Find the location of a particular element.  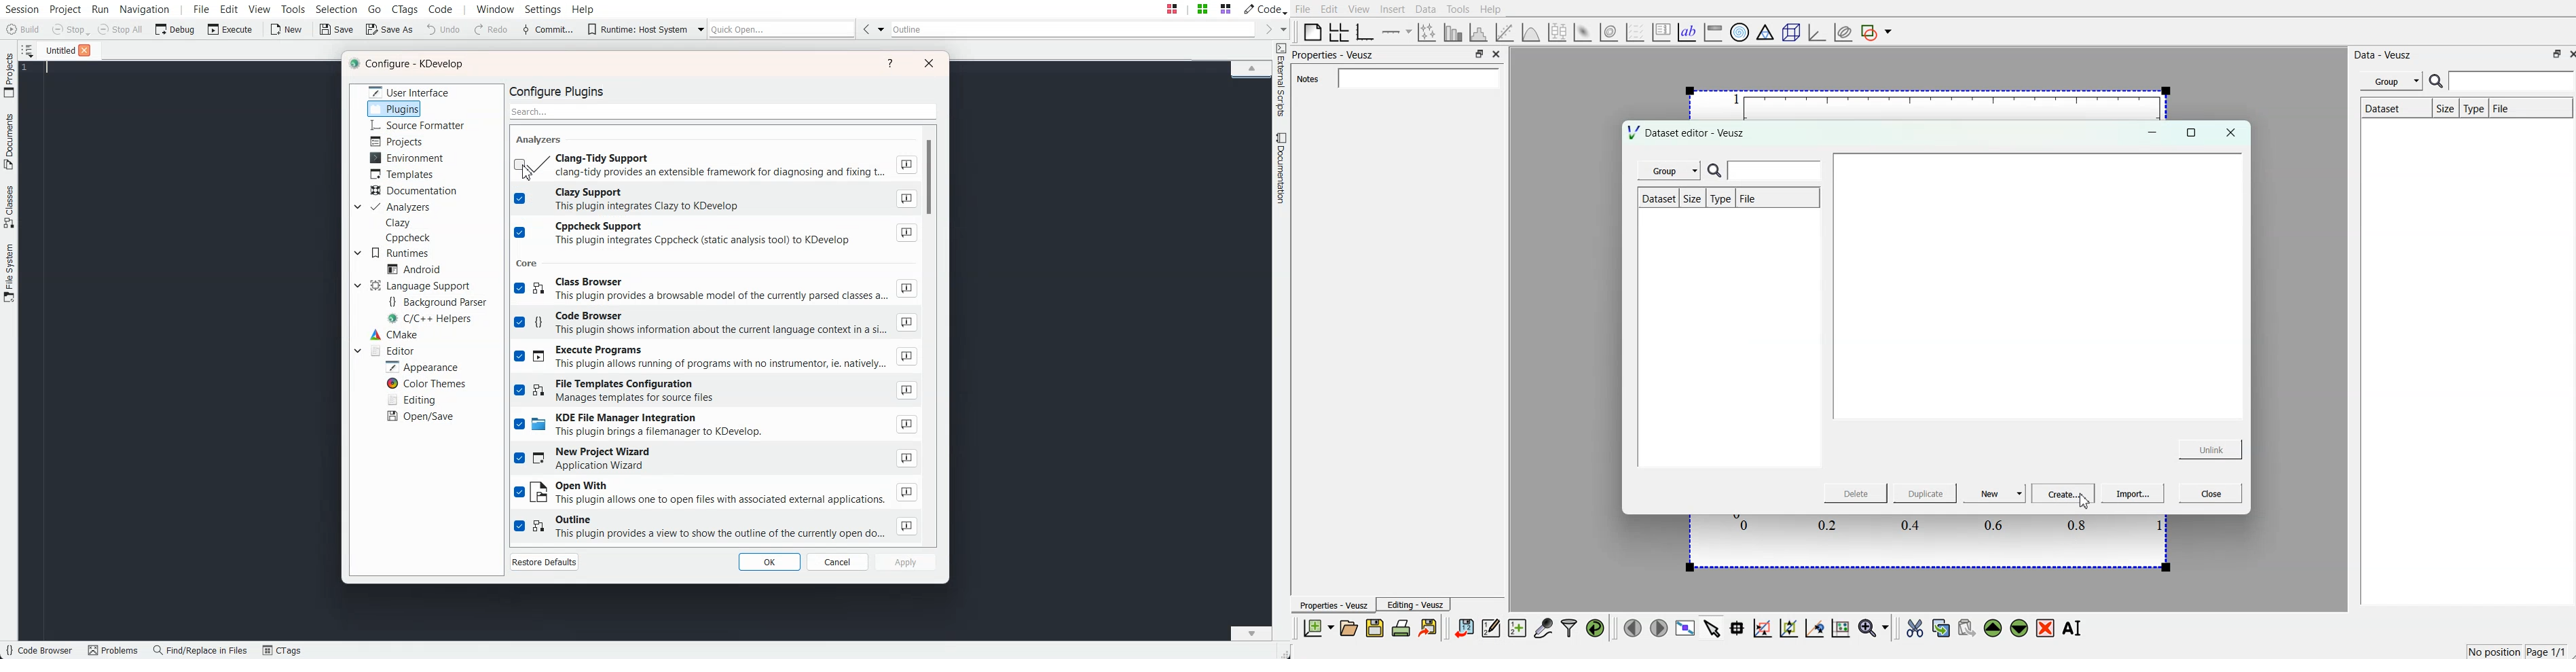

plot a function is located at coordinates (1532, 30).